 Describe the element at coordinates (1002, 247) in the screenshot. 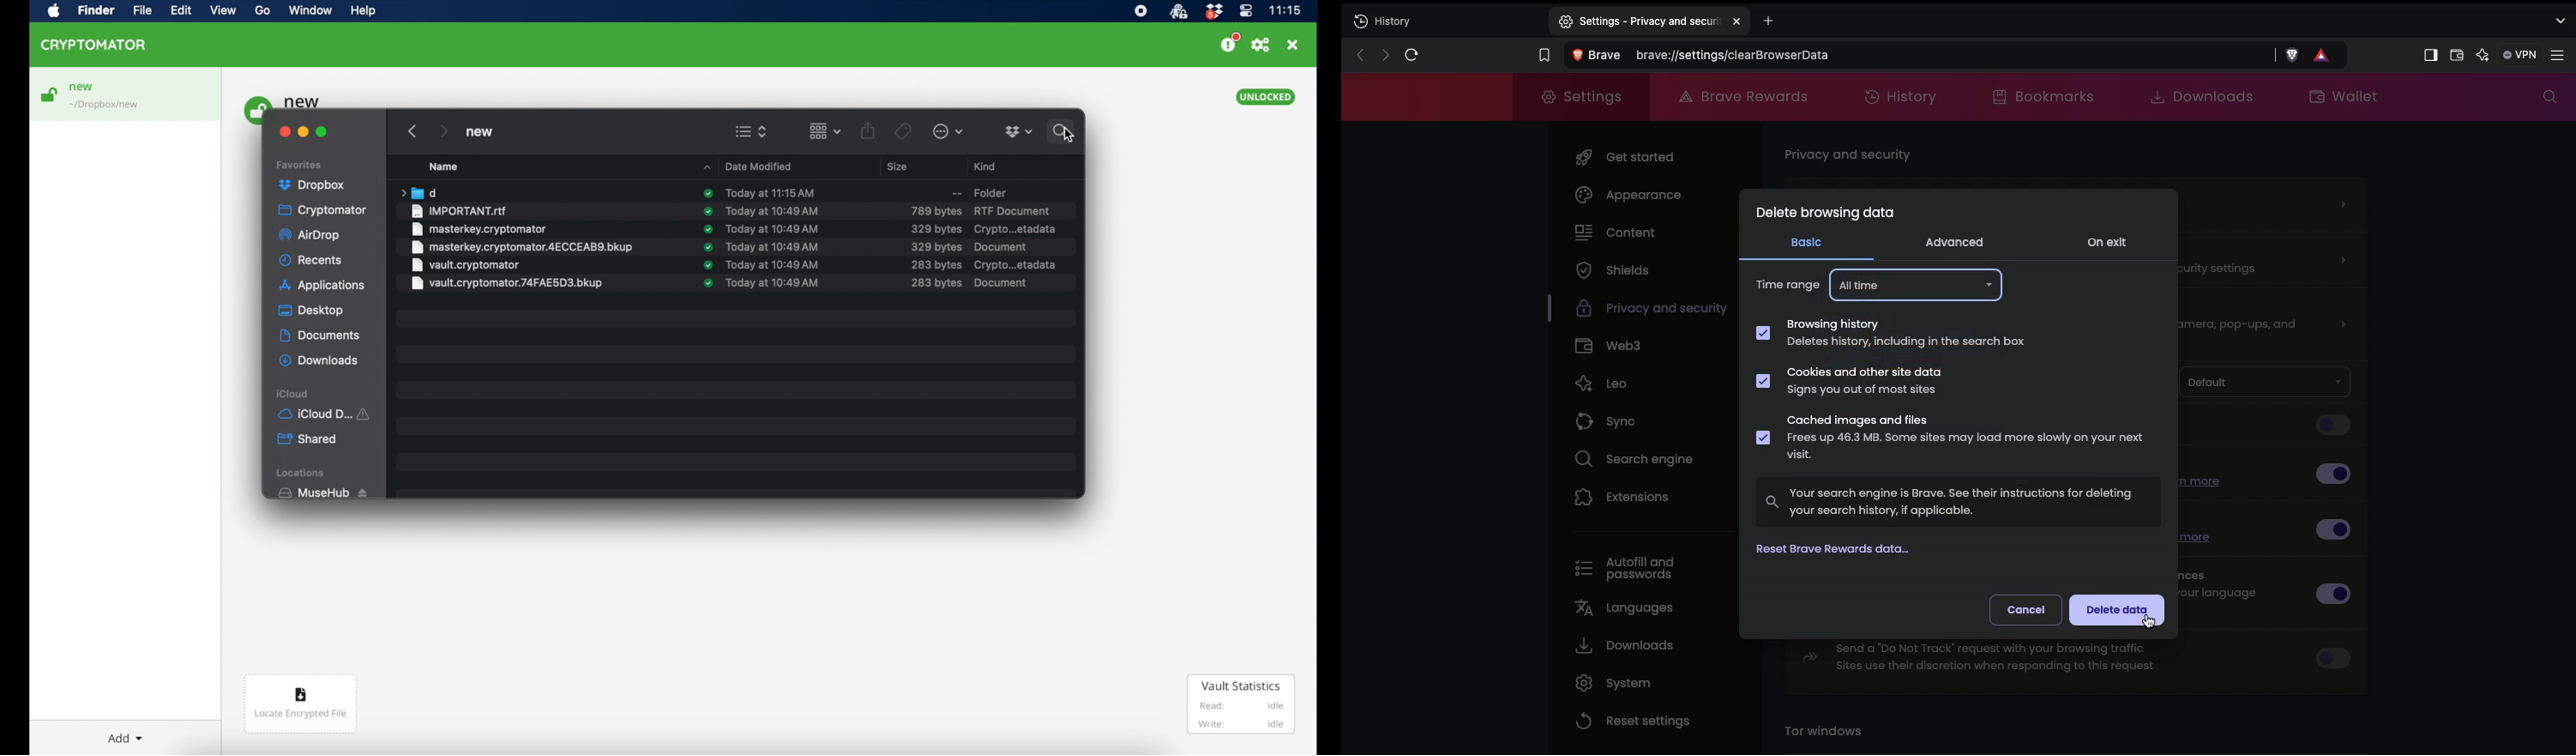

I see `document` at that location.